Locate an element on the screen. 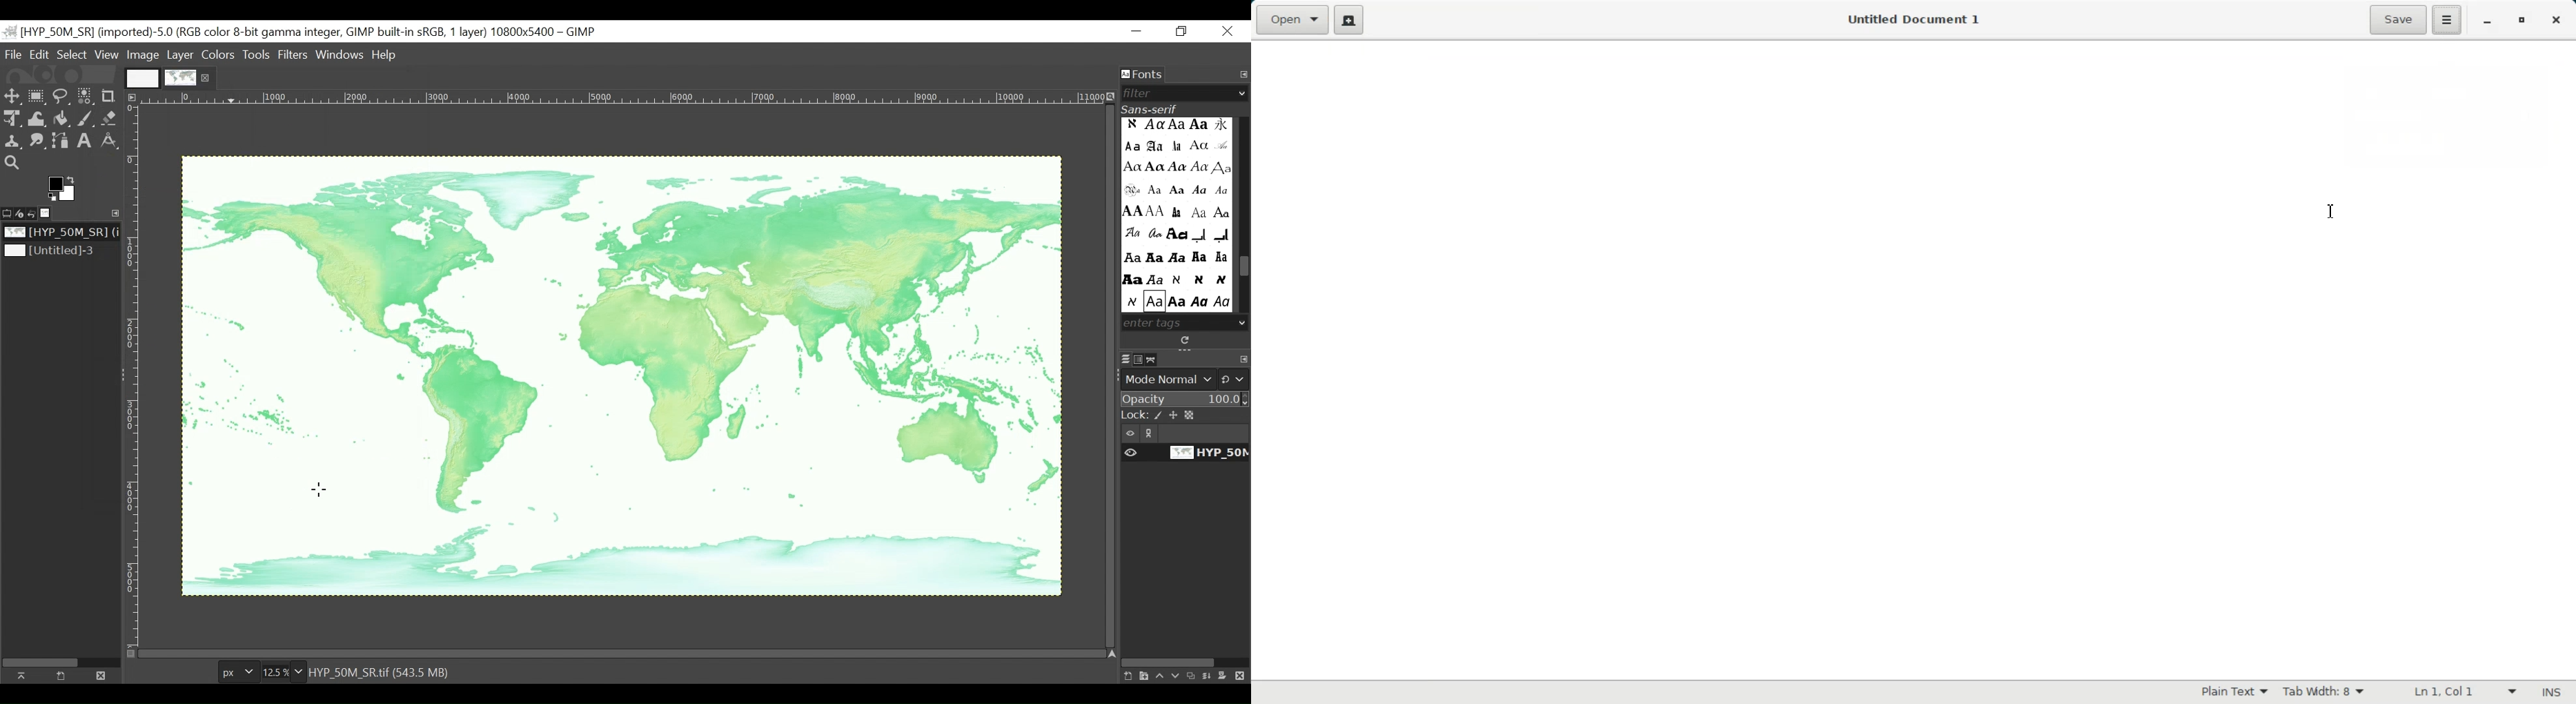 The image size is (2576, 728). Select tool is located at coordinates (12, 97).